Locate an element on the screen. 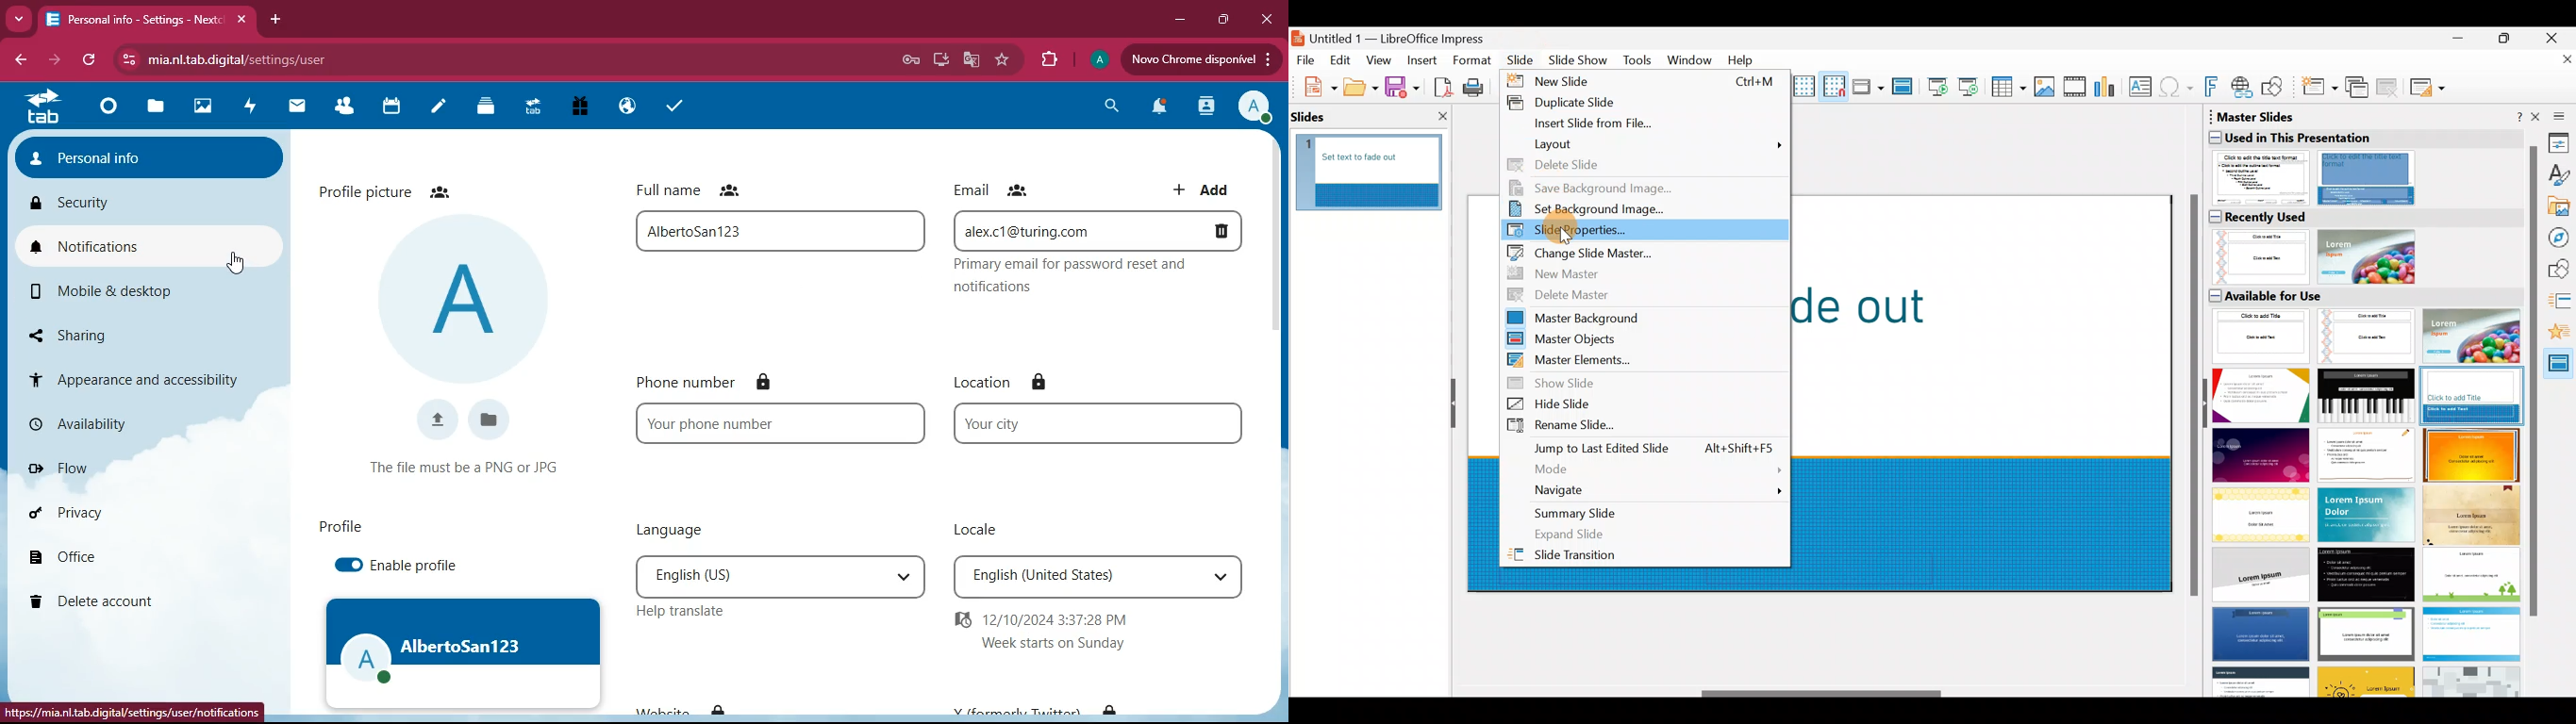  Insert special characters is located at coordinates (2178, 88).